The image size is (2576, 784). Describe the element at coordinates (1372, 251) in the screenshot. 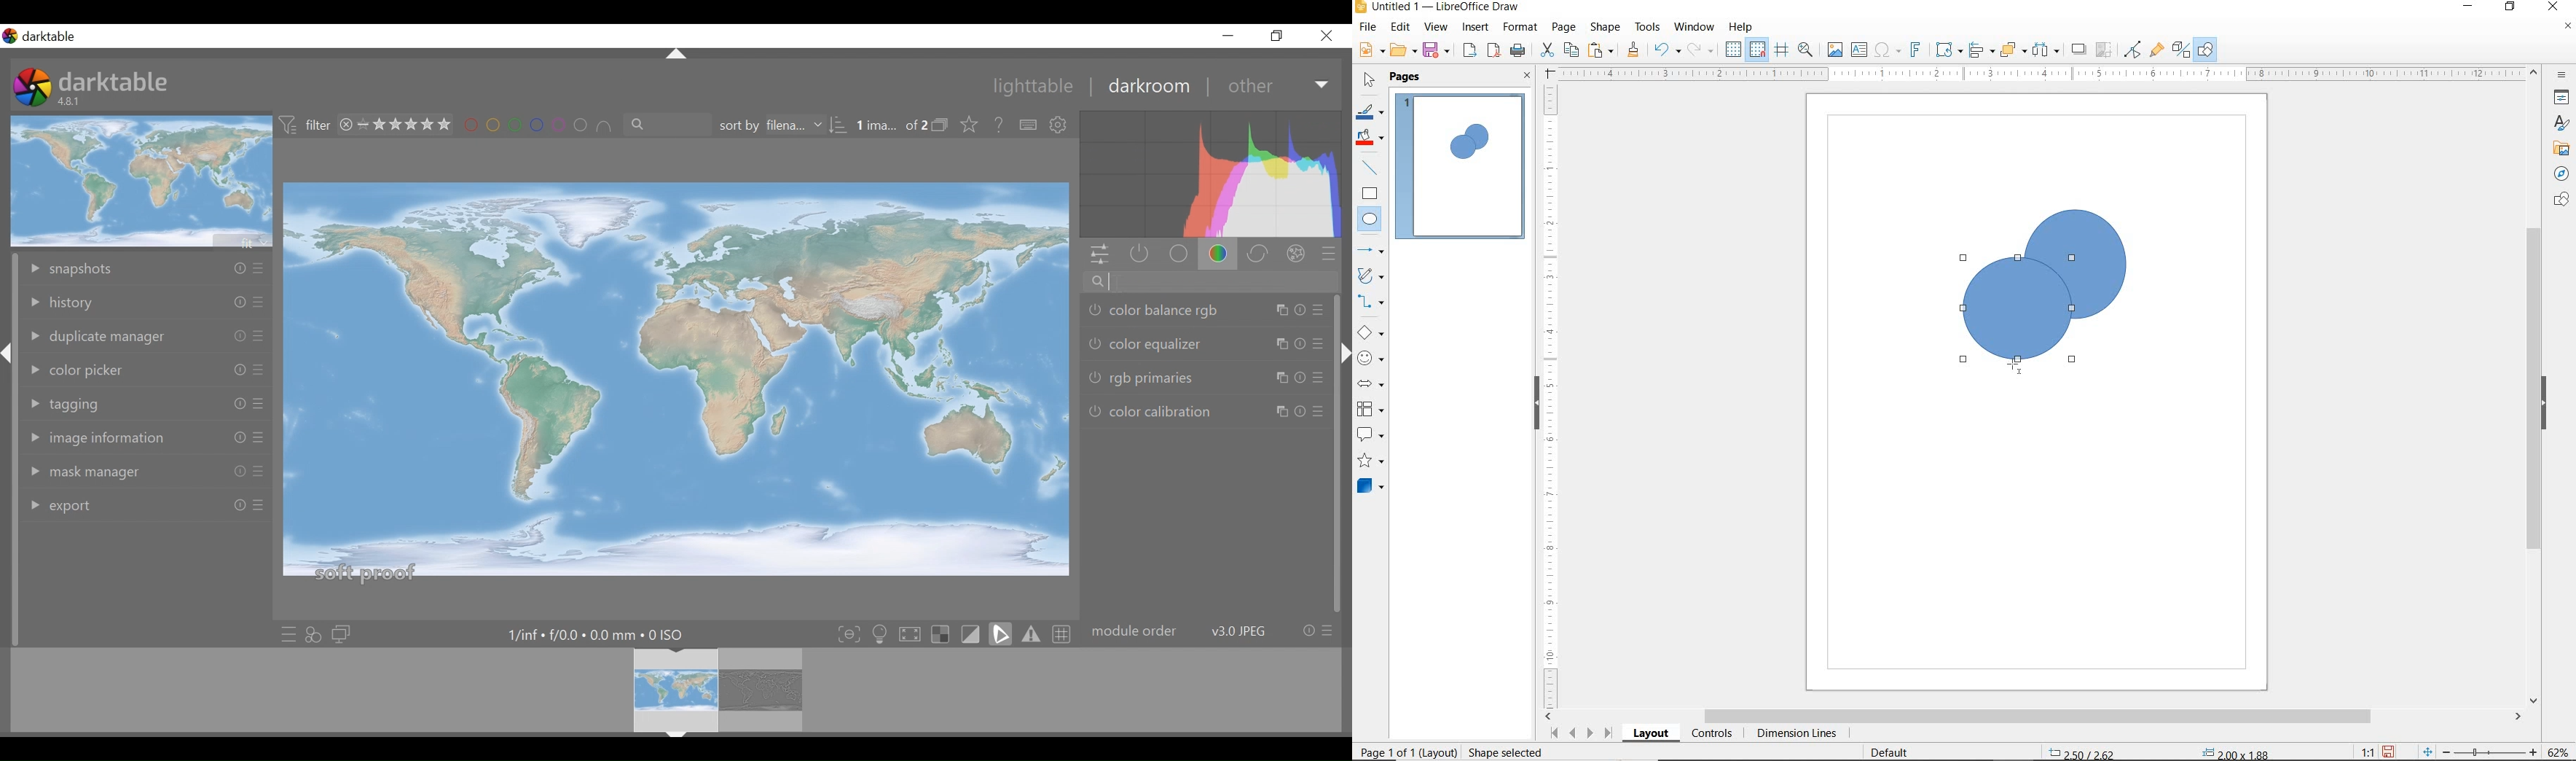

I see `LINES AND ARROWS` at that location.